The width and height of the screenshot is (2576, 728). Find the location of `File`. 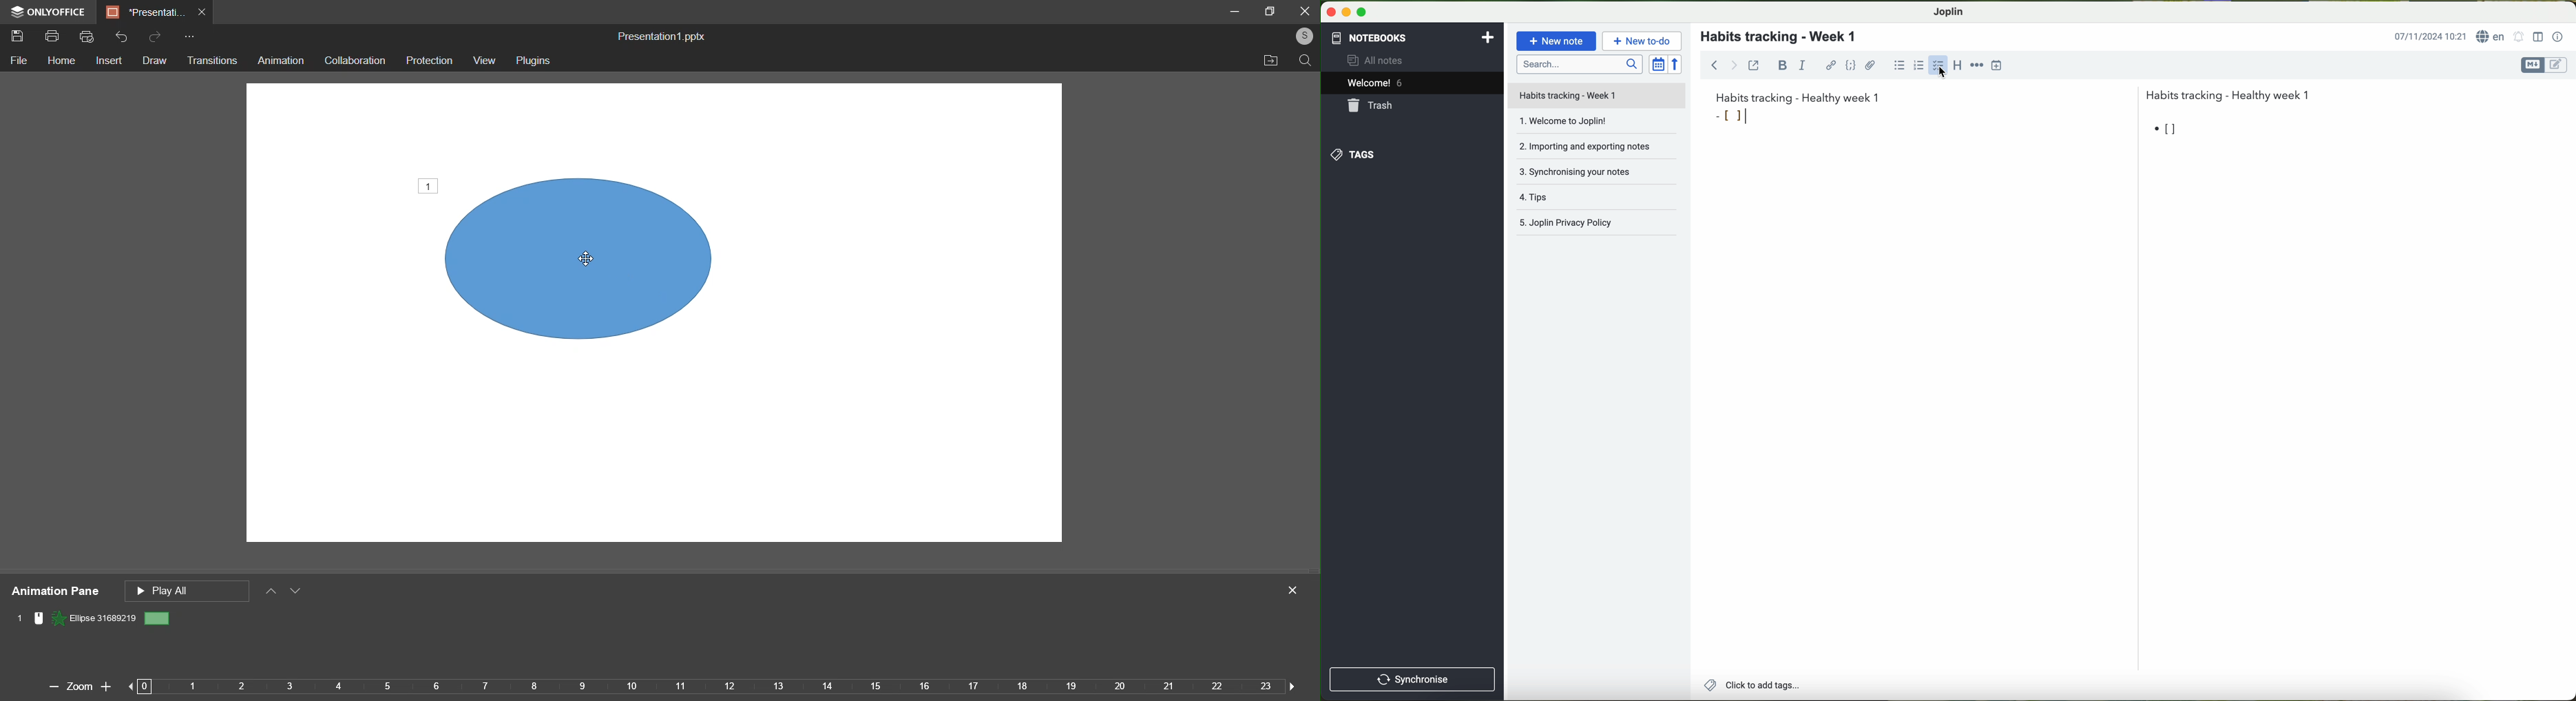

File is located at coordinates (21, 61).